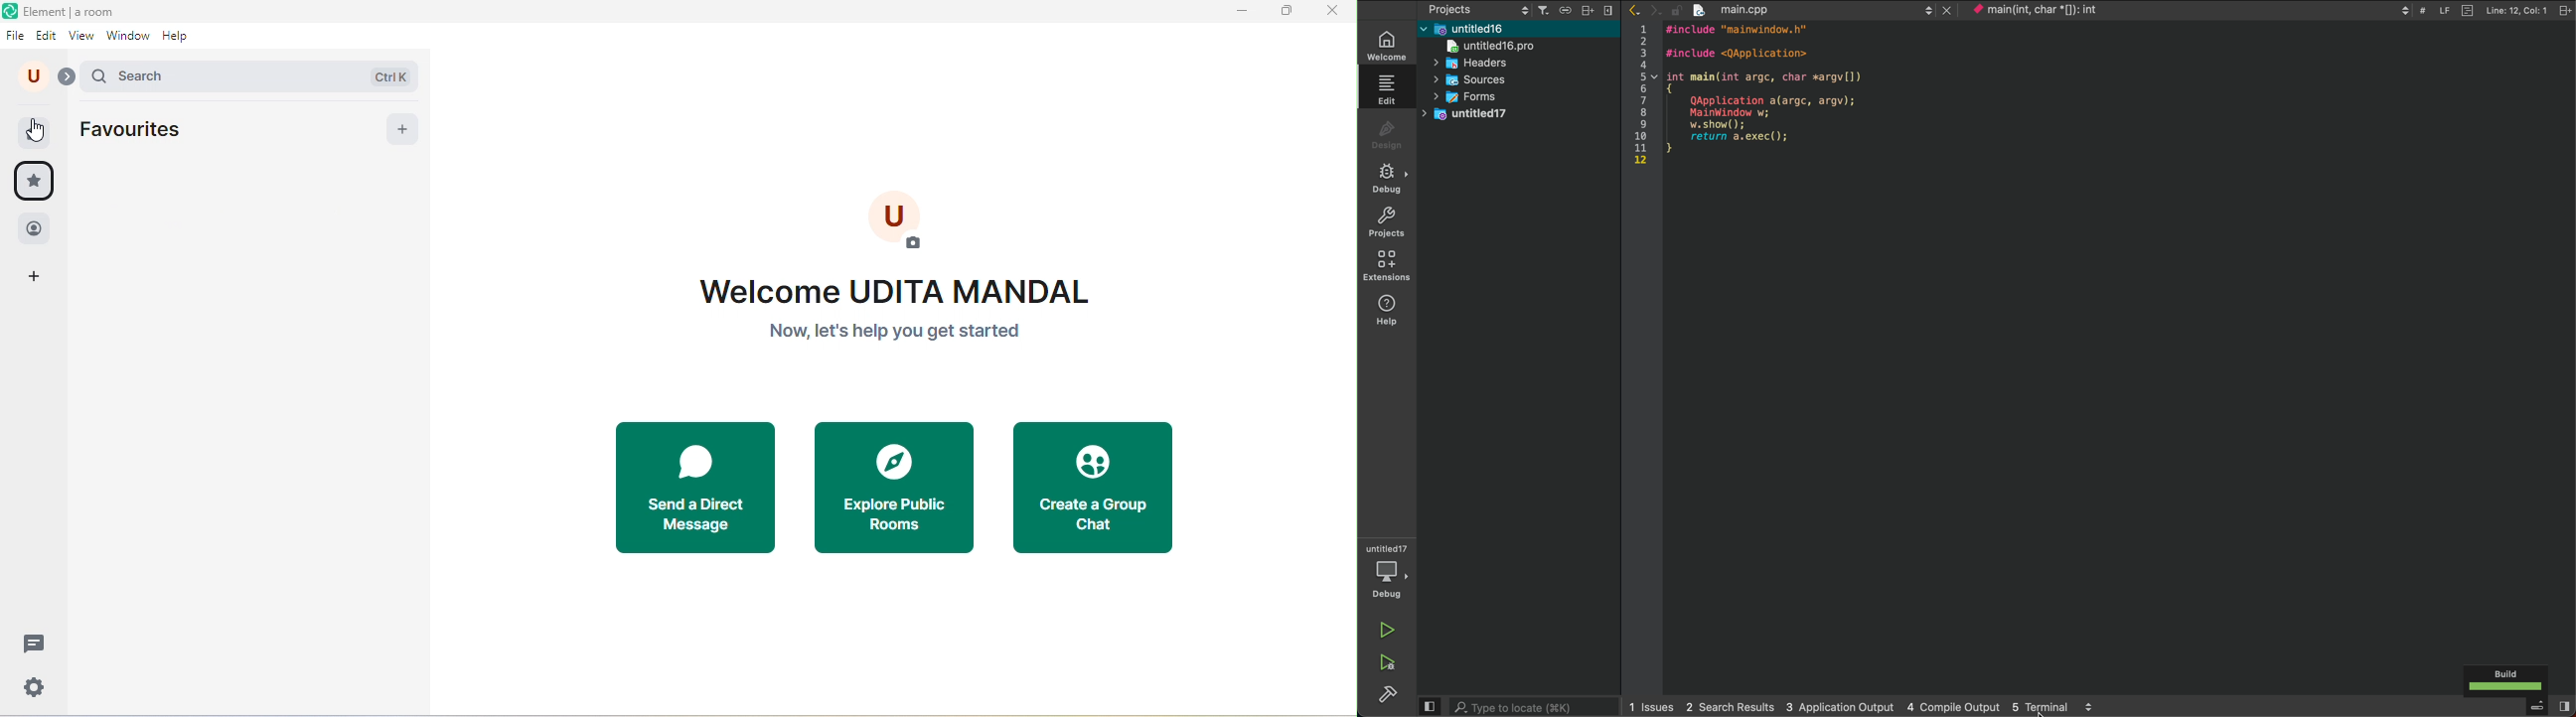 The width and height of the screenshot is (2576, 728). I want to click on Debugger , so click(1388, 571).